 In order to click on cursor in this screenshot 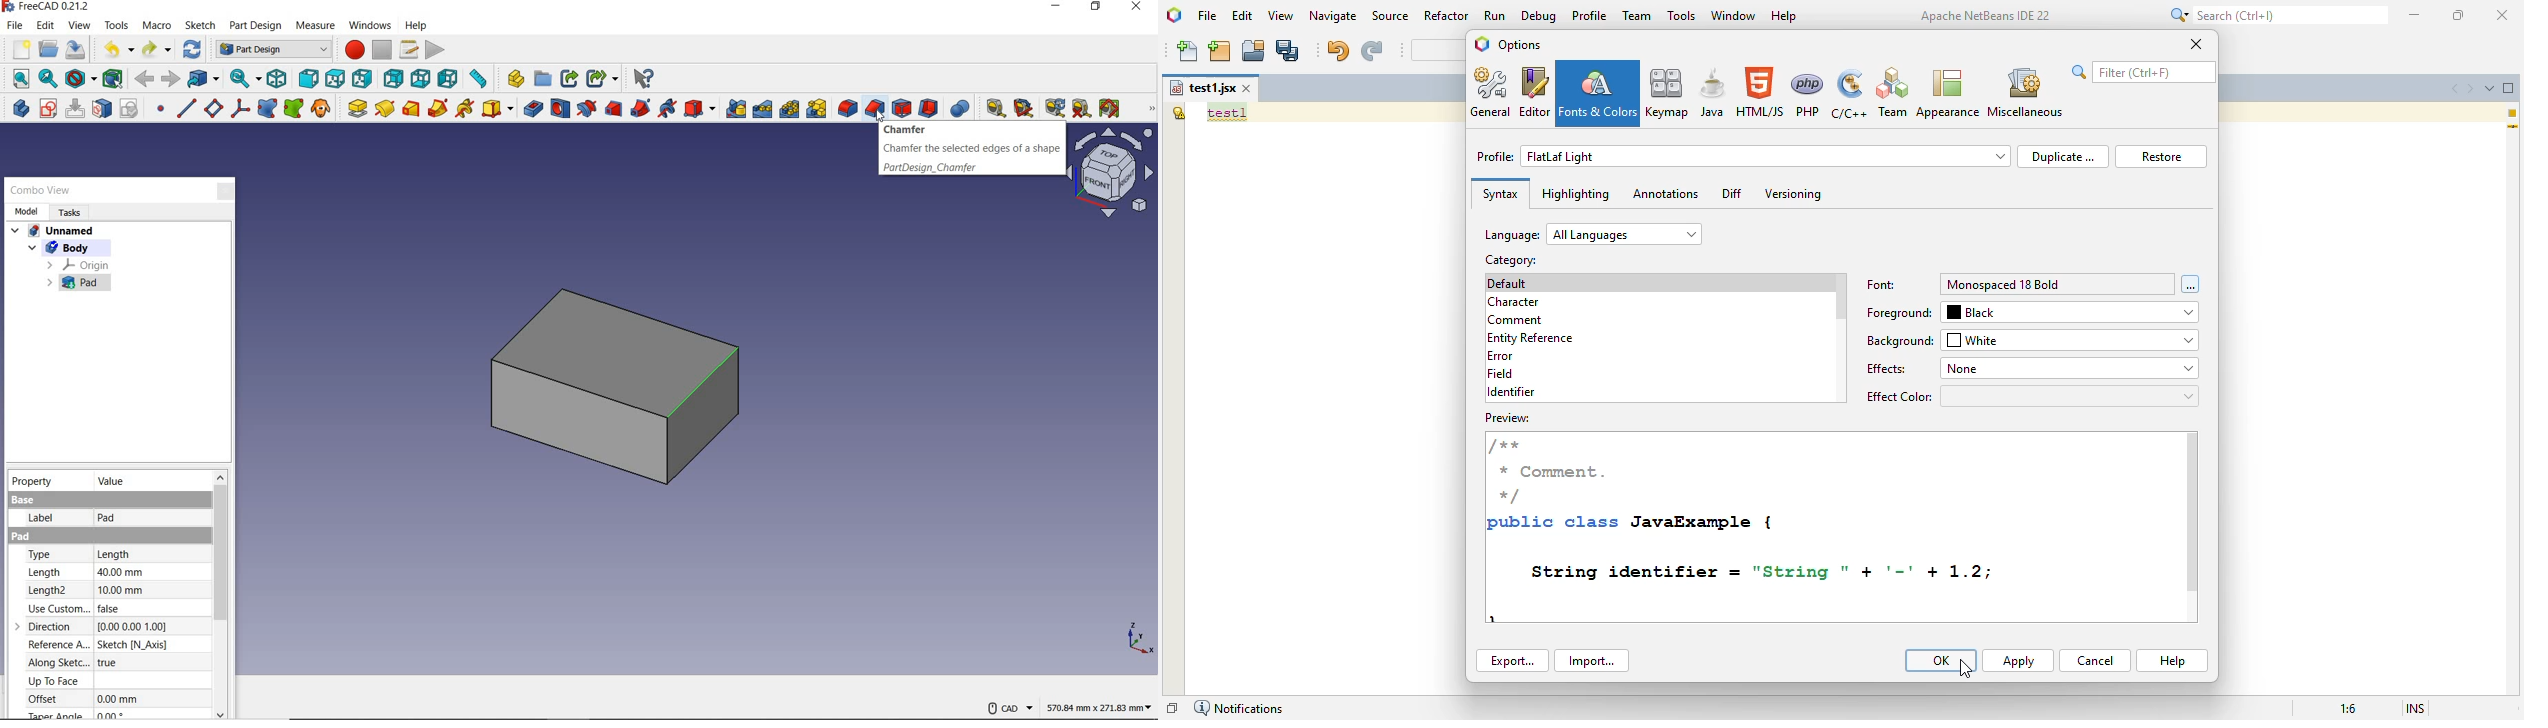, I will do `click(878, 117)`.